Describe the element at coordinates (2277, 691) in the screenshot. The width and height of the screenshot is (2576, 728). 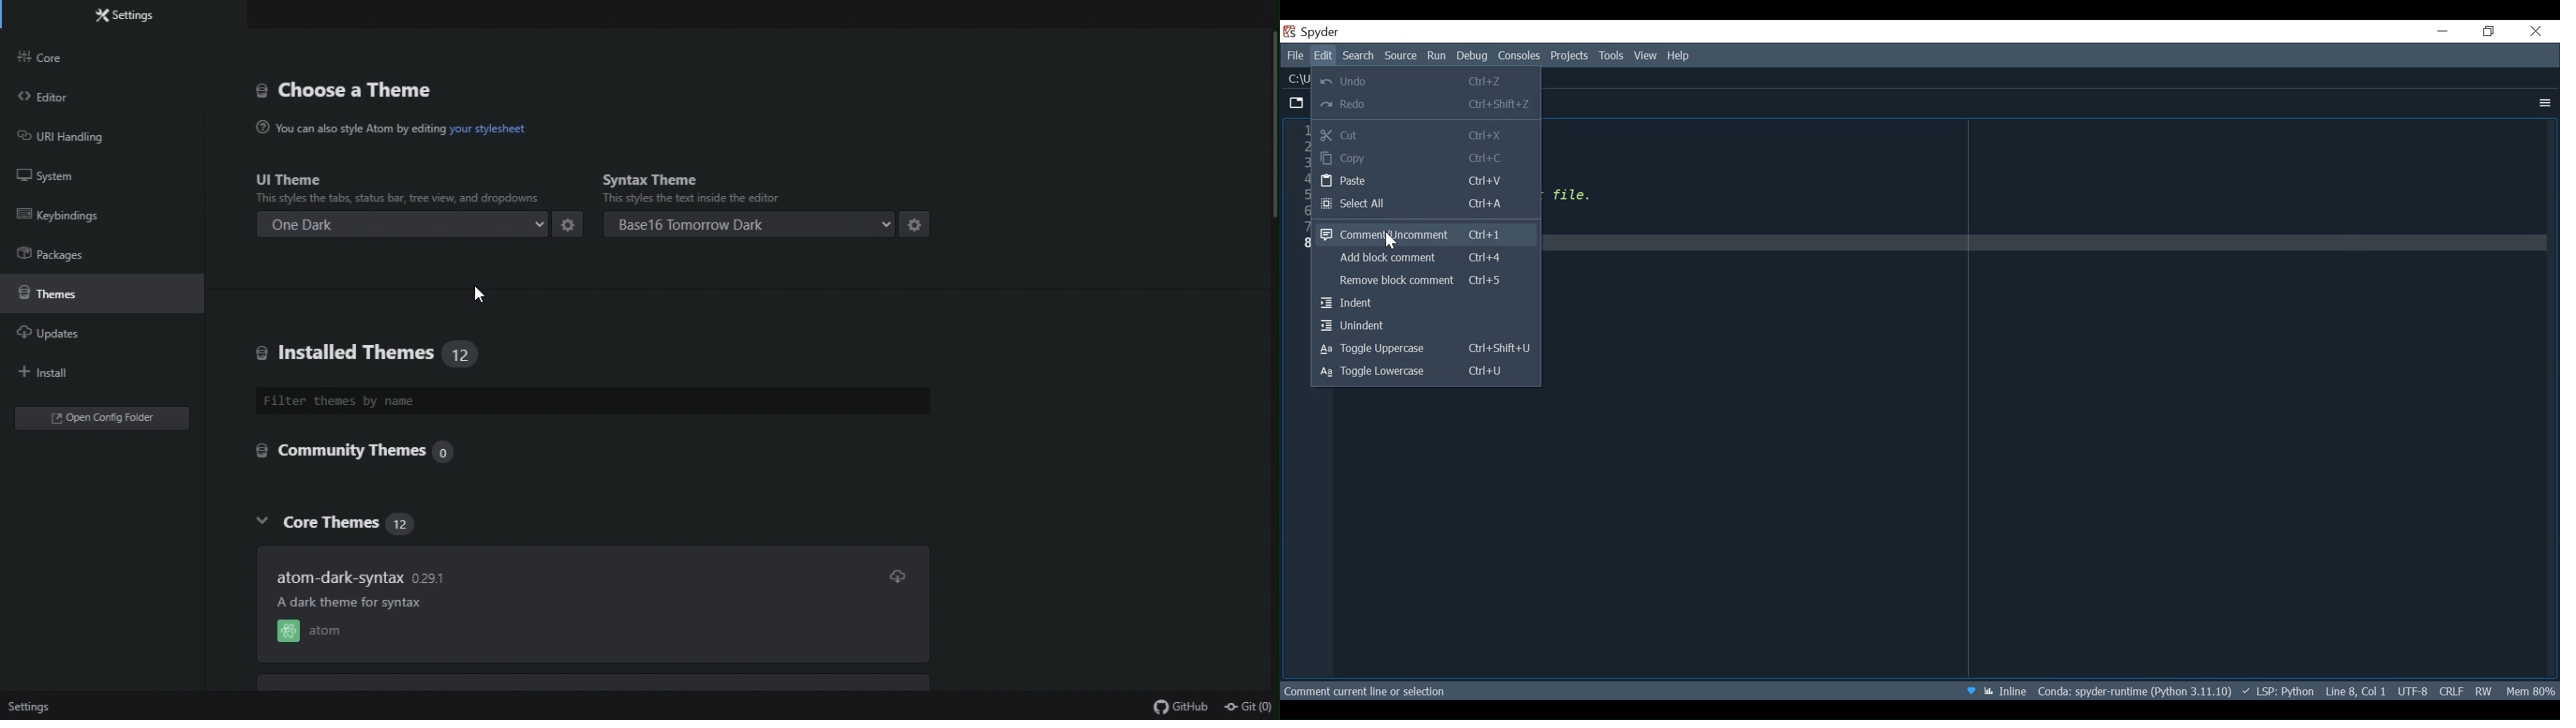
I see `Language` at that location.